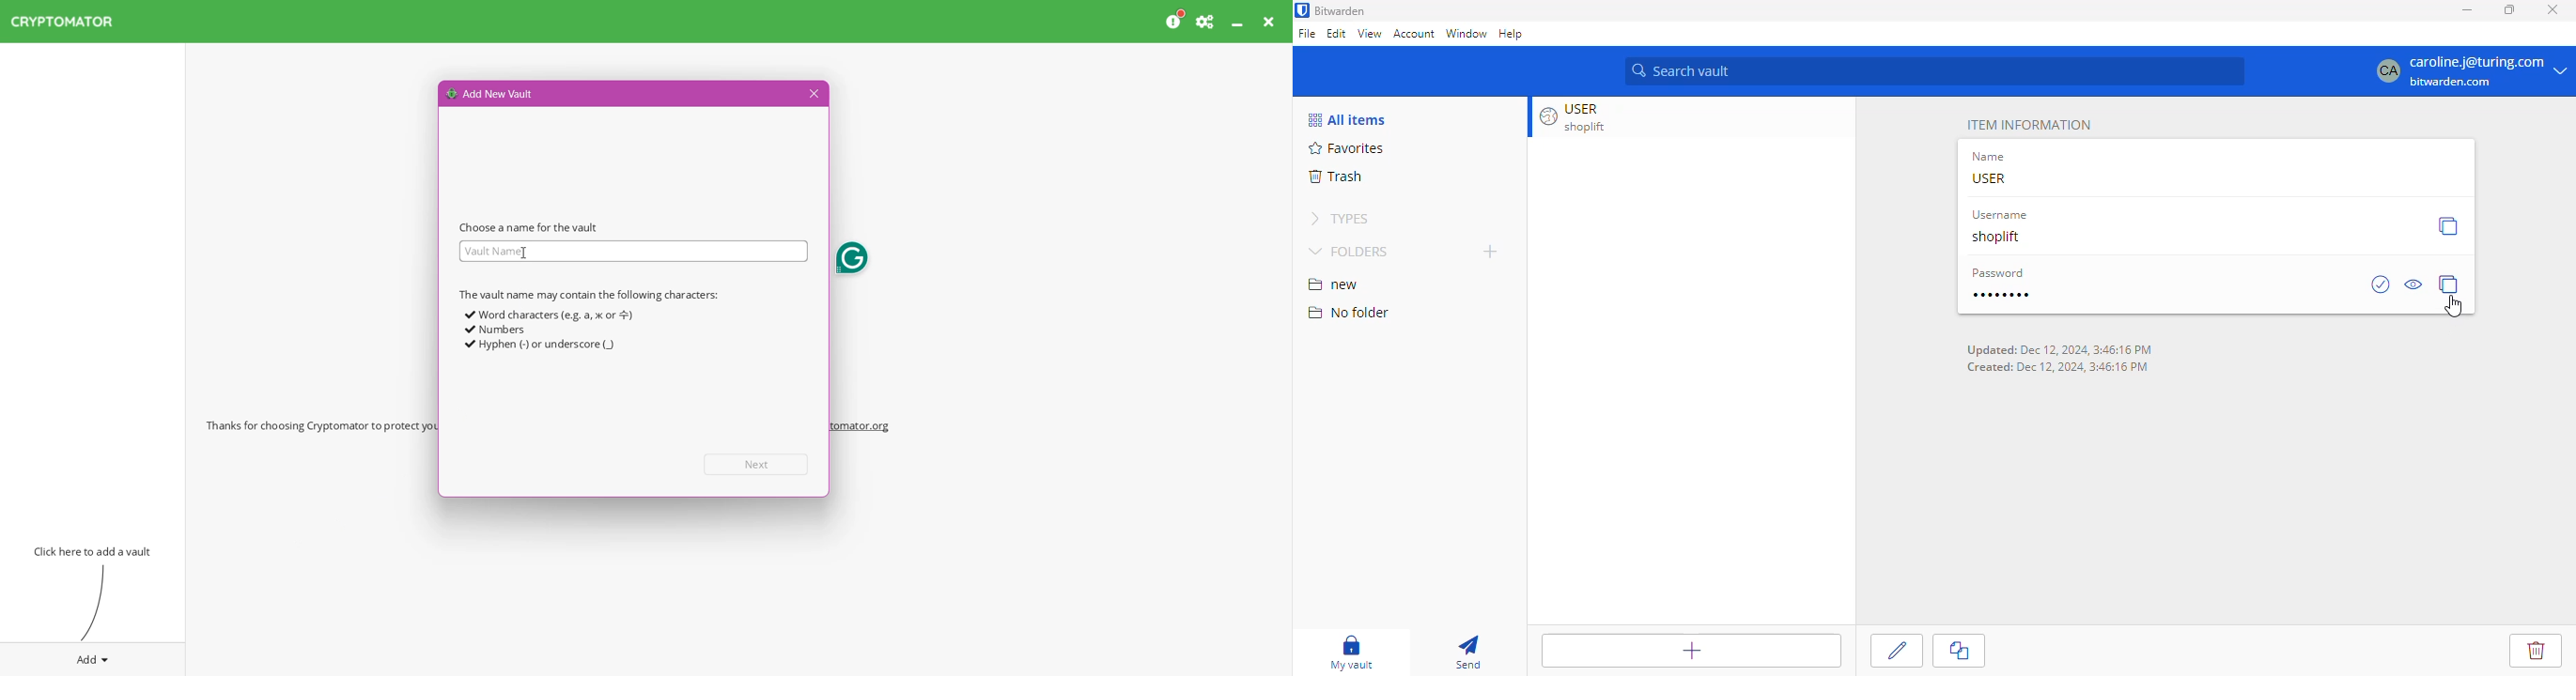 The width and height of the screenshot is (2576, 700). What do you see at coordinates (2000, 295) in the screenshot?
I see `password` at bounding box center [2000, 295].